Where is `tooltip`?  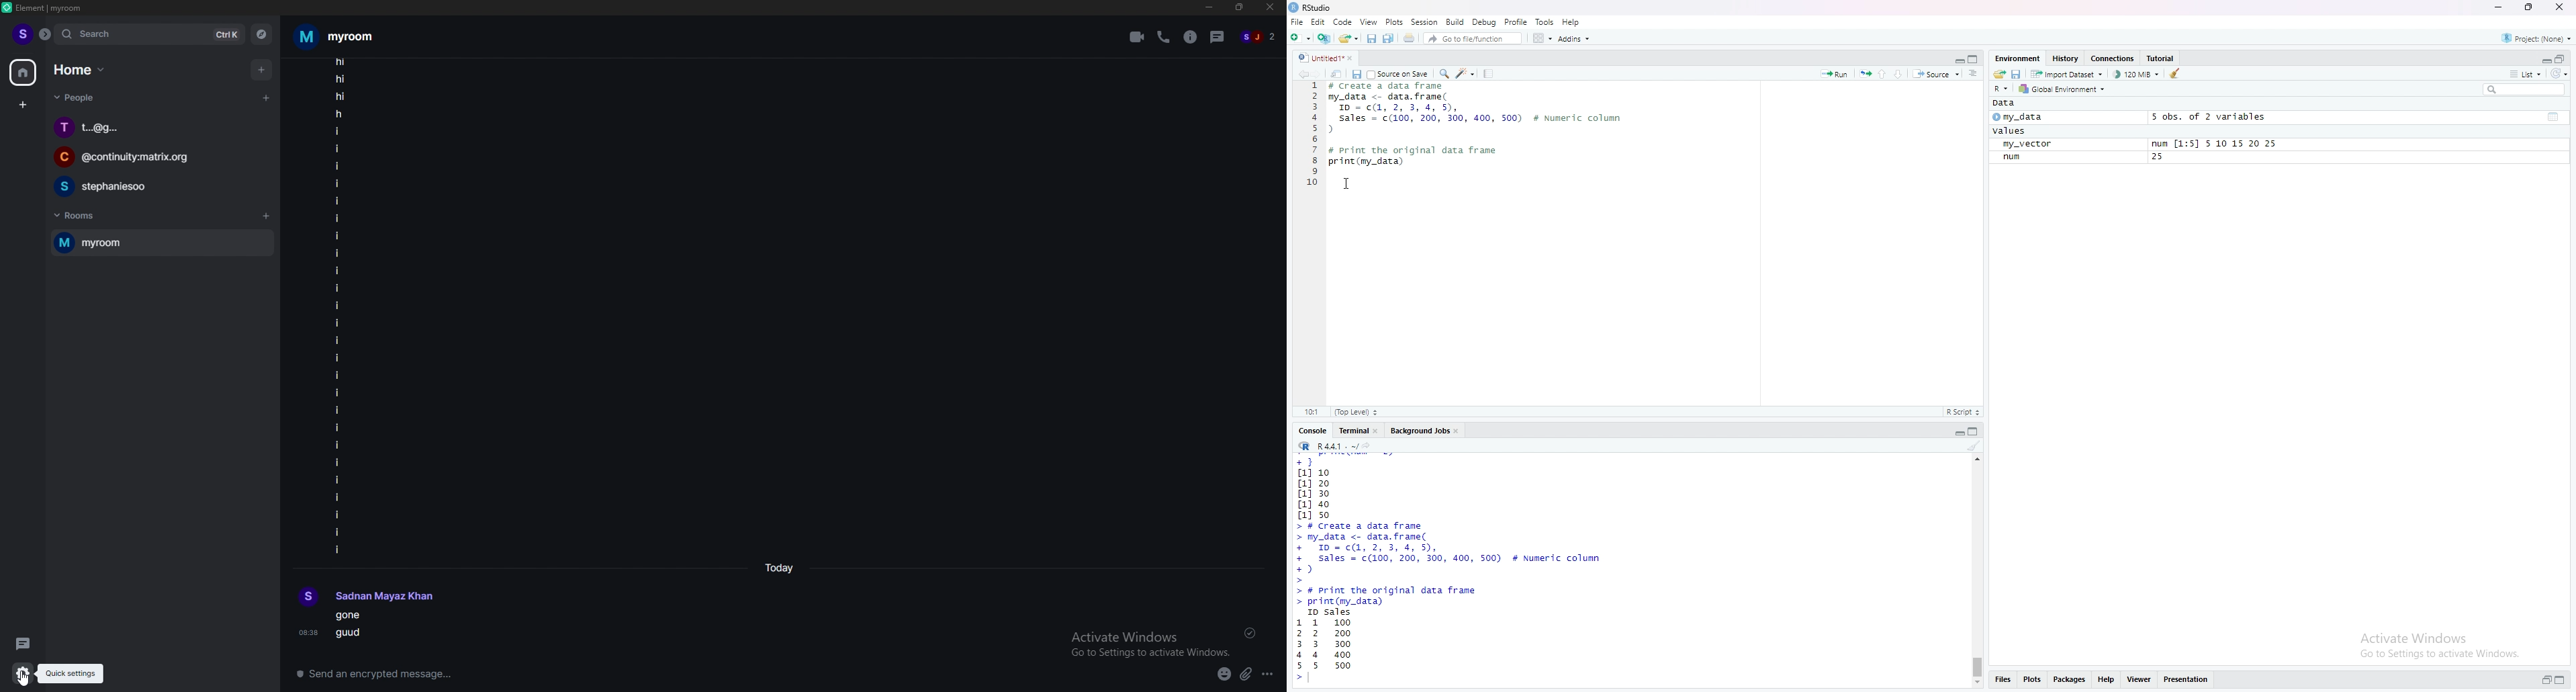 tooltip is located at coordinates (70, 674).